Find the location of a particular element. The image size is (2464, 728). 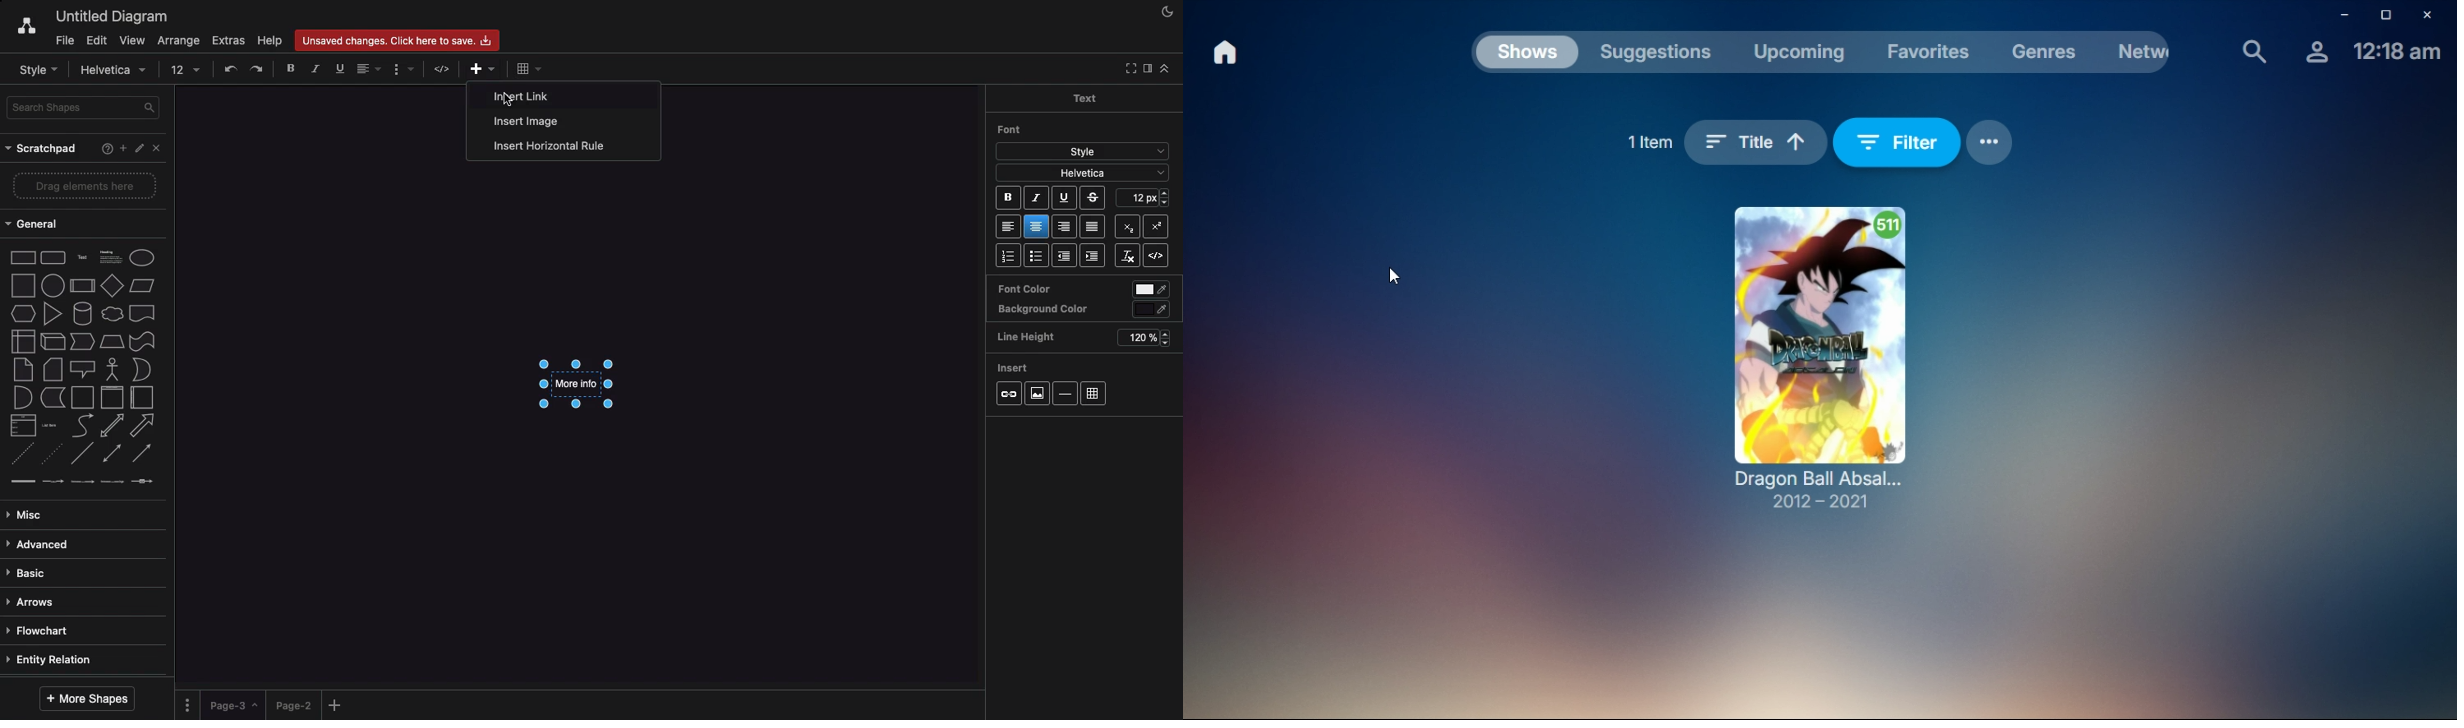

and is located at coordinates (24, 398).